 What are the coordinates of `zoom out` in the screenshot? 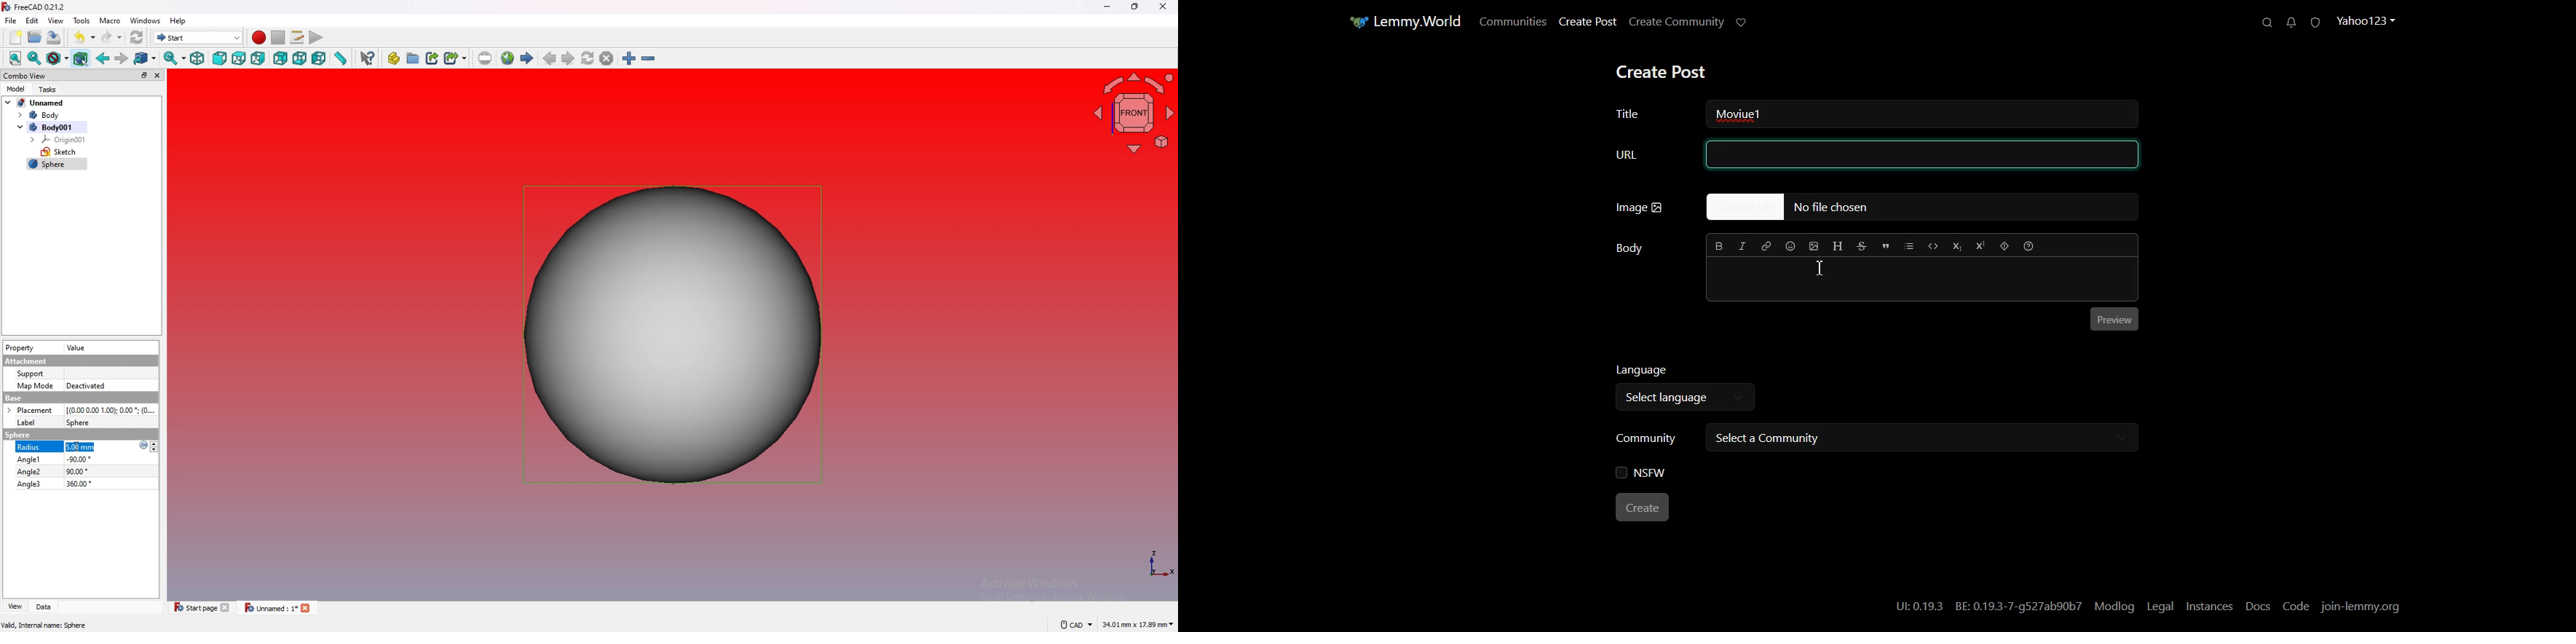 It's located at (647, 58).